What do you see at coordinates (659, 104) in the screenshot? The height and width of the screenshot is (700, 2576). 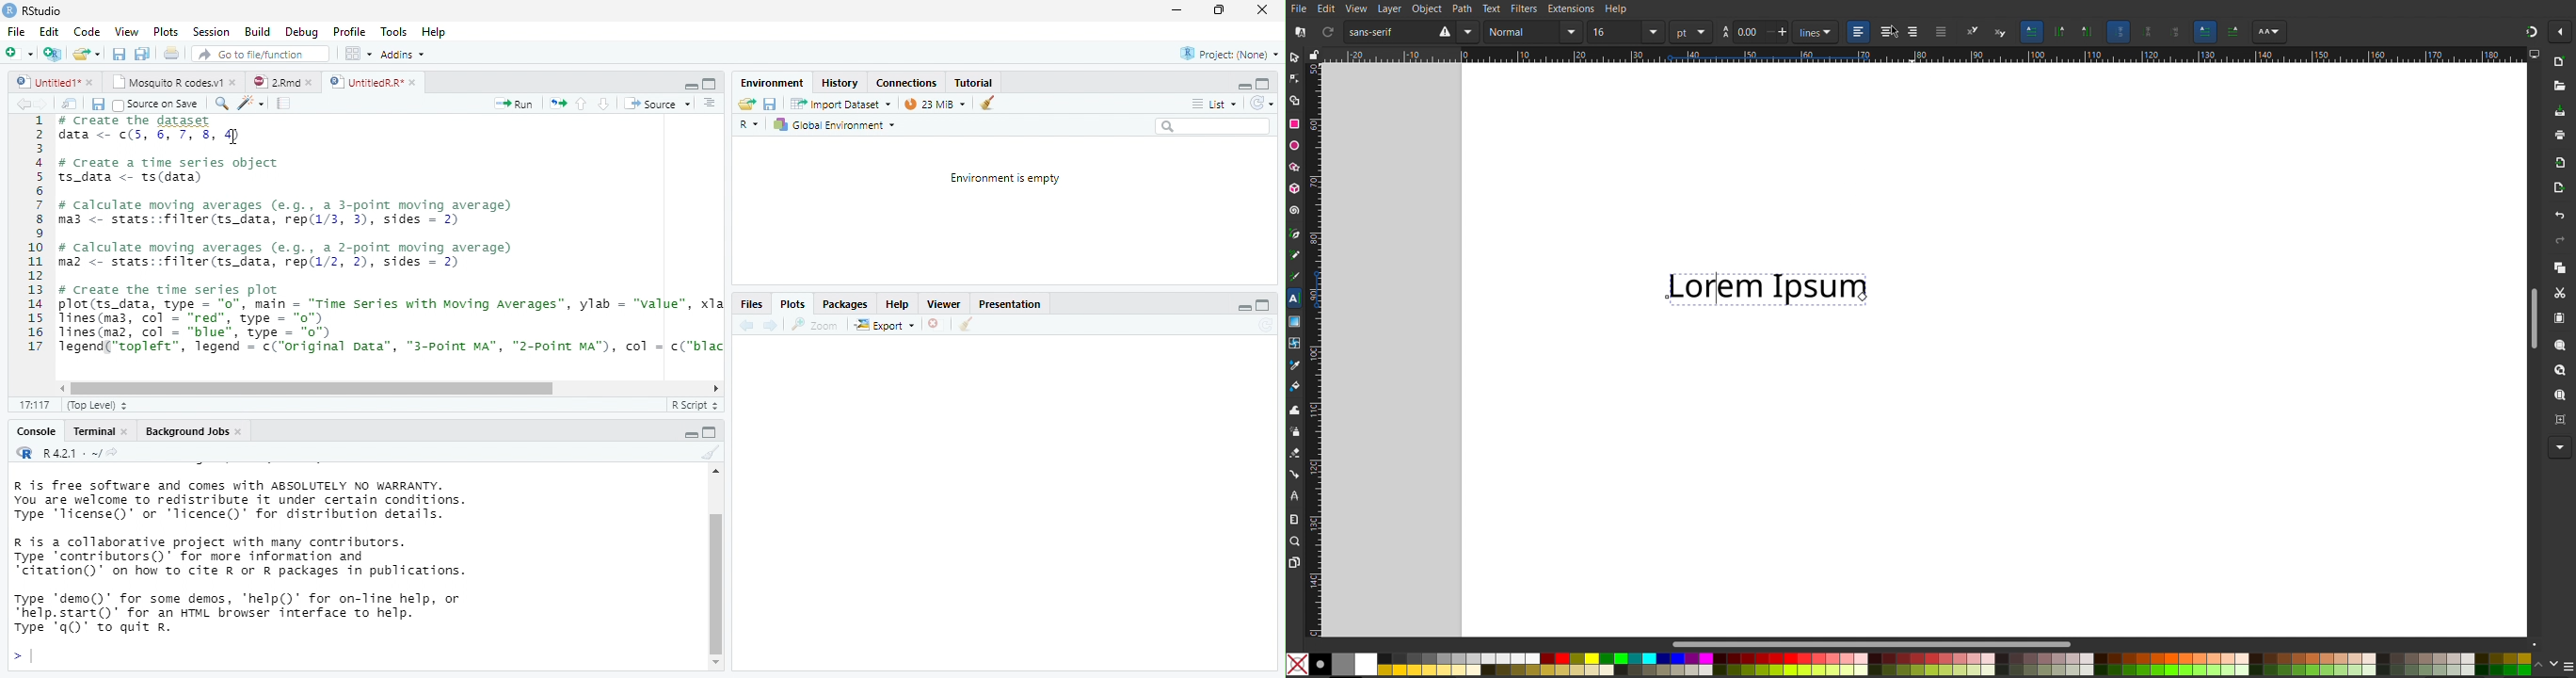 I see `‘Source` at bounding box center [659, 104].